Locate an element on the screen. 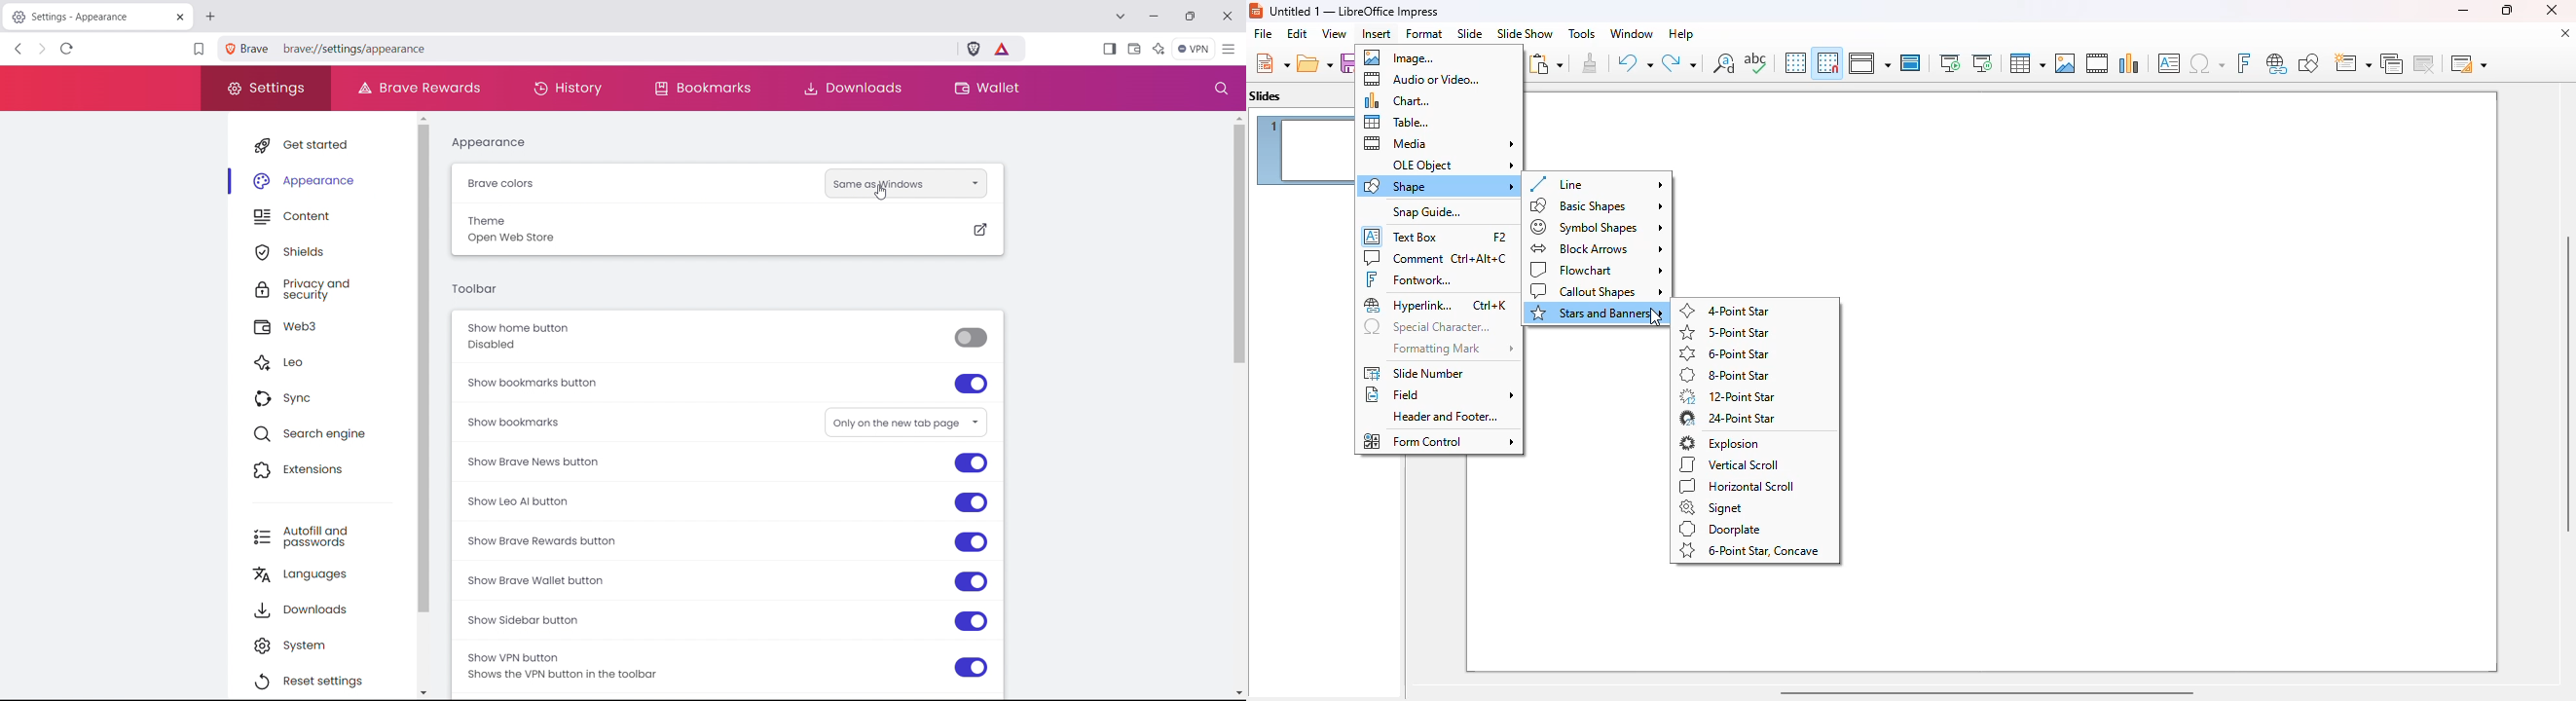 Image resolution: width=2576 pixels, height=728 pixels. file is located at coordinates (1263, 34).